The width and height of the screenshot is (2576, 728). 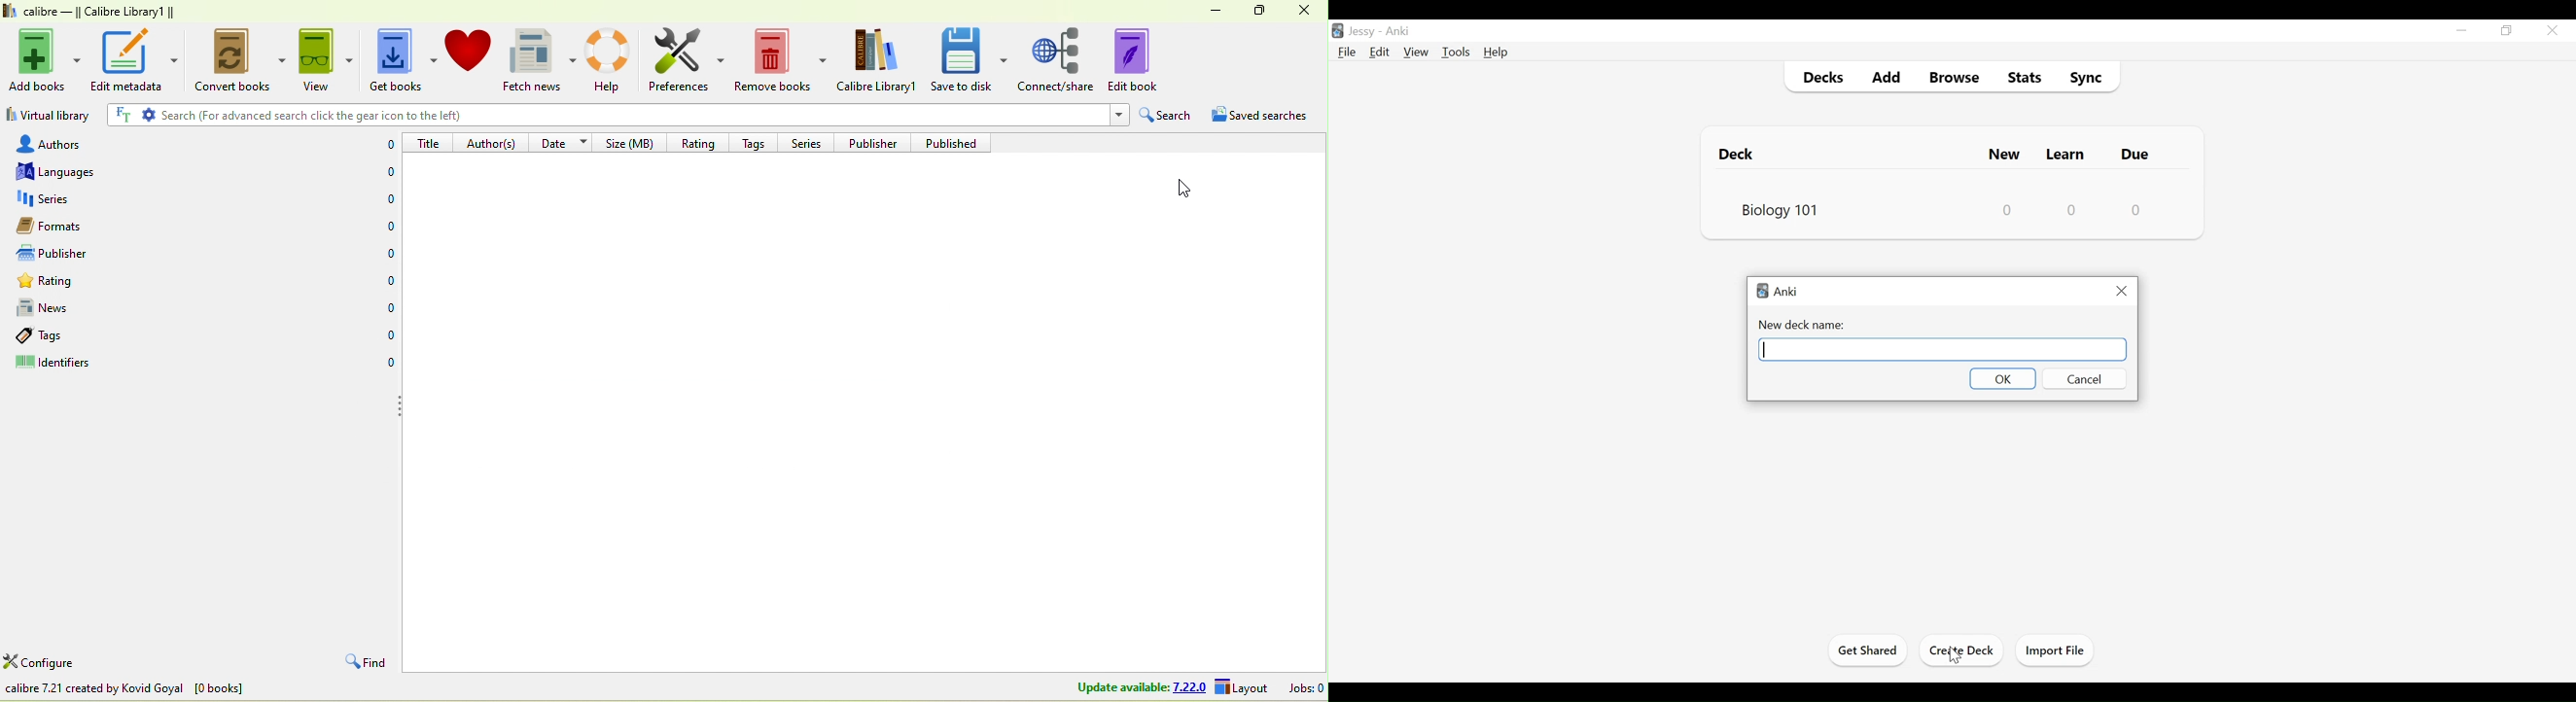 I want to click on calibre — Calibre Library, so click(x=86, y=12).